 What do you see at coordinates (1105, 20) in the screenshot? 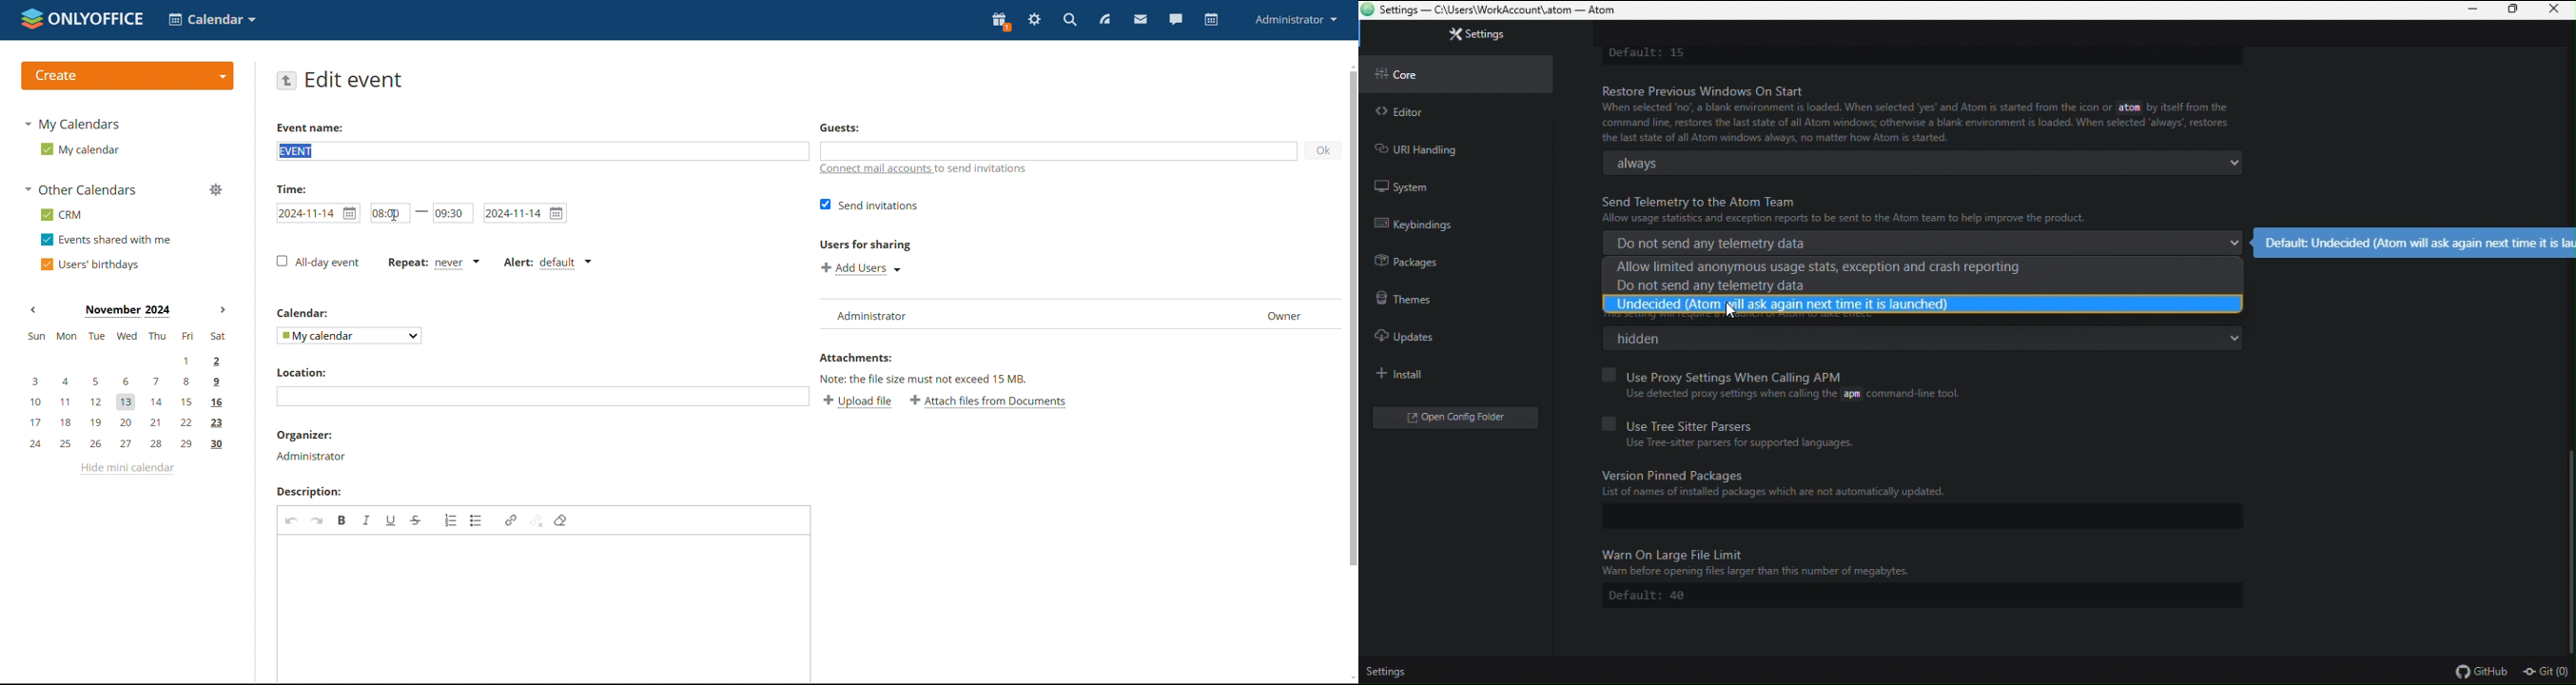
I see `feed` at bounding box center [1105, 20].